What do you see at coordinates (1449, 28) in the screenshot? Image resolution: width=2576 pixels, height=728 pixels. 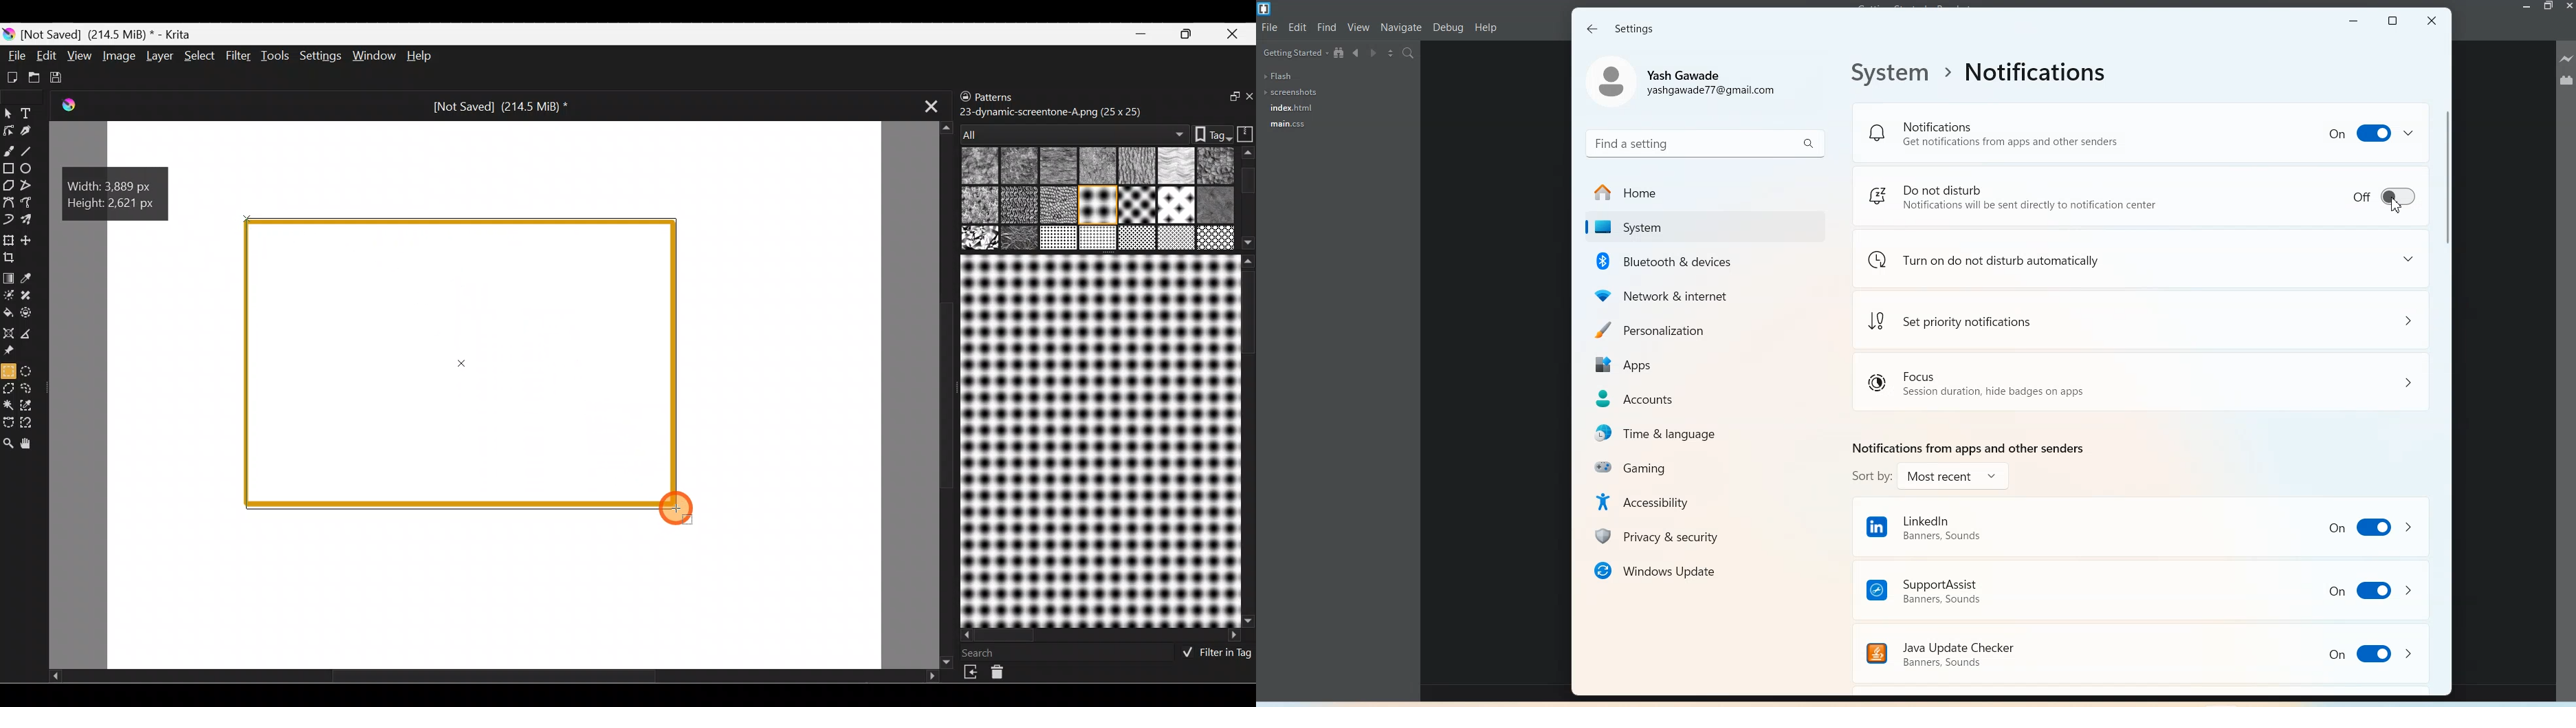 I see `Debug` at bounding box center [1449, 28].